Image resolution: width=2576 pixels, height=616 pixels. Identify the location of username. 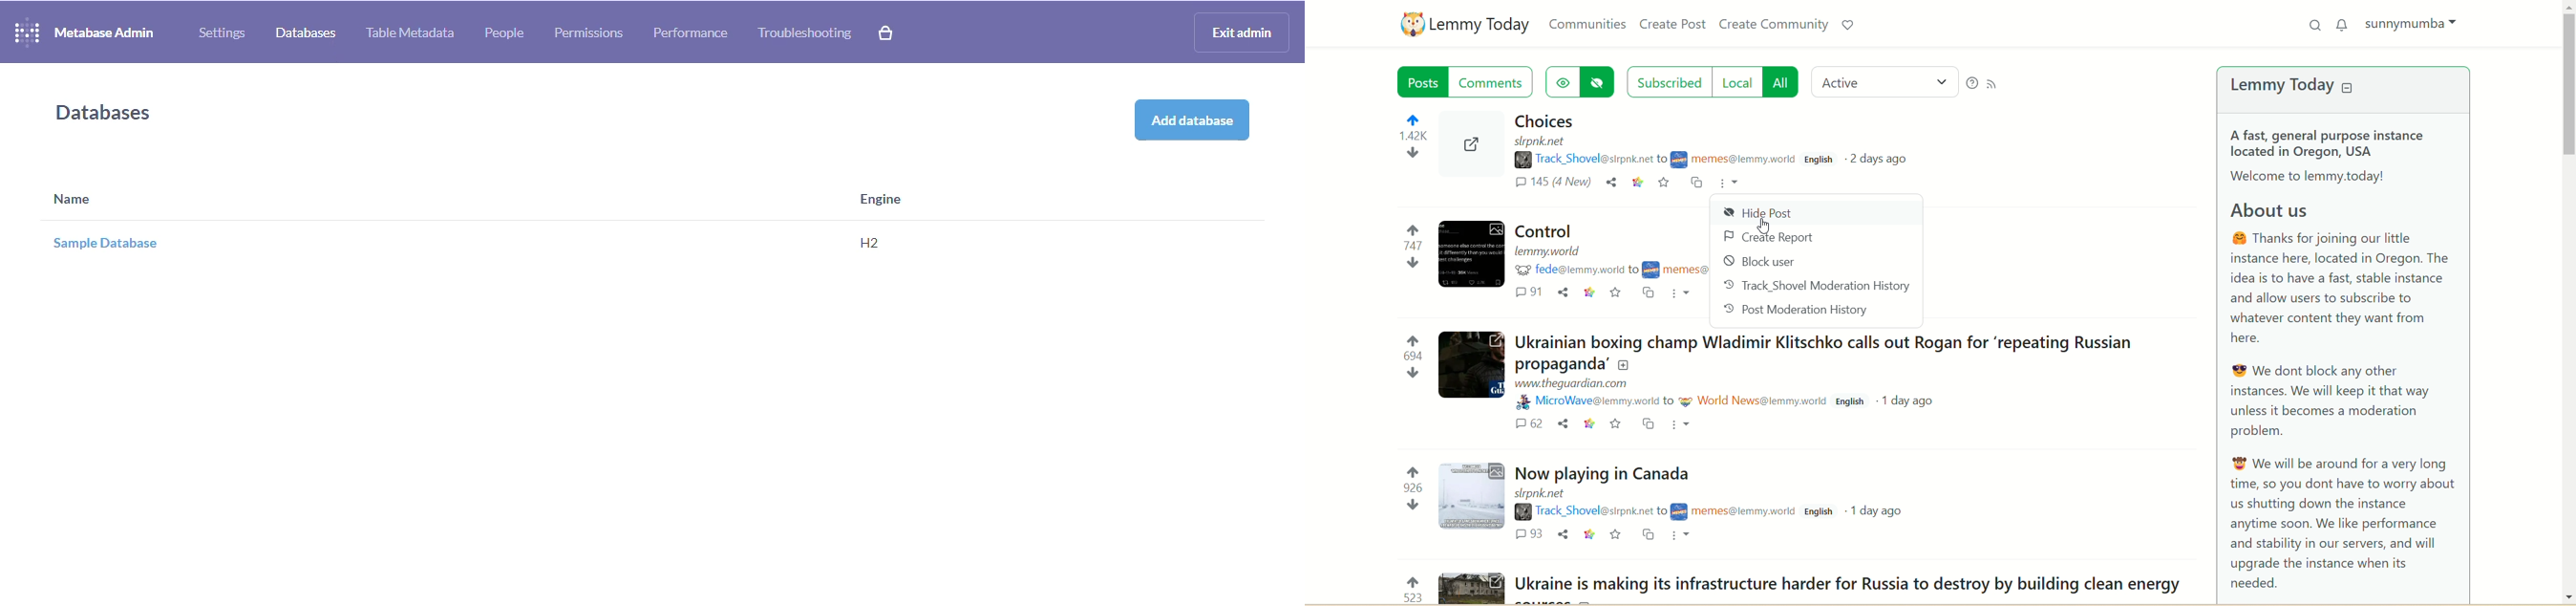
(1593, 402).